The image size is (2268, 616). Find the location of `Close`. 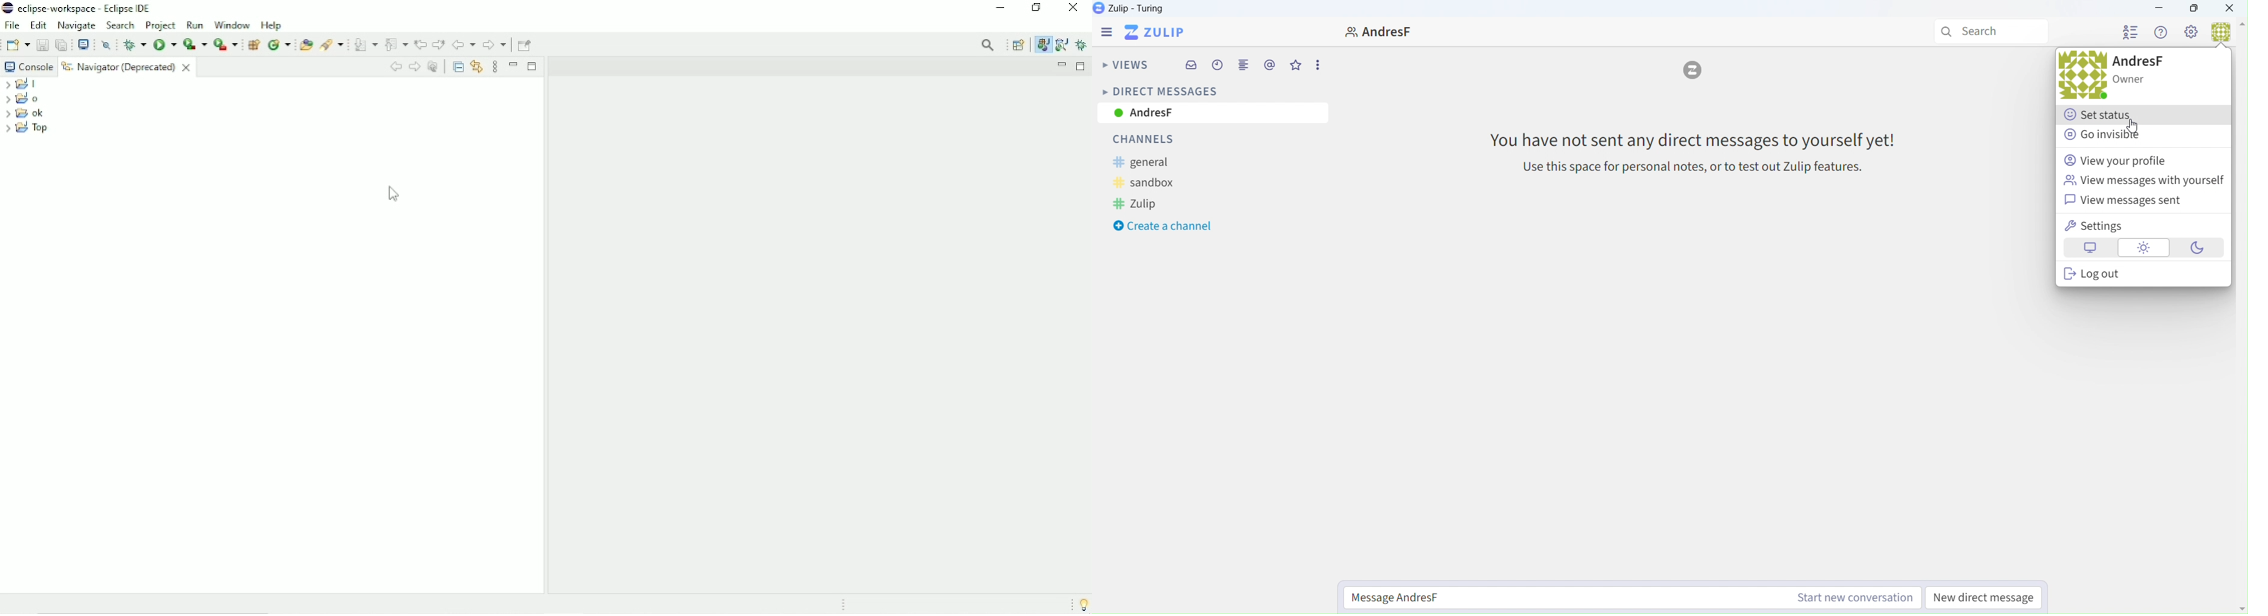

Close is located at coordinates (2234, 8).